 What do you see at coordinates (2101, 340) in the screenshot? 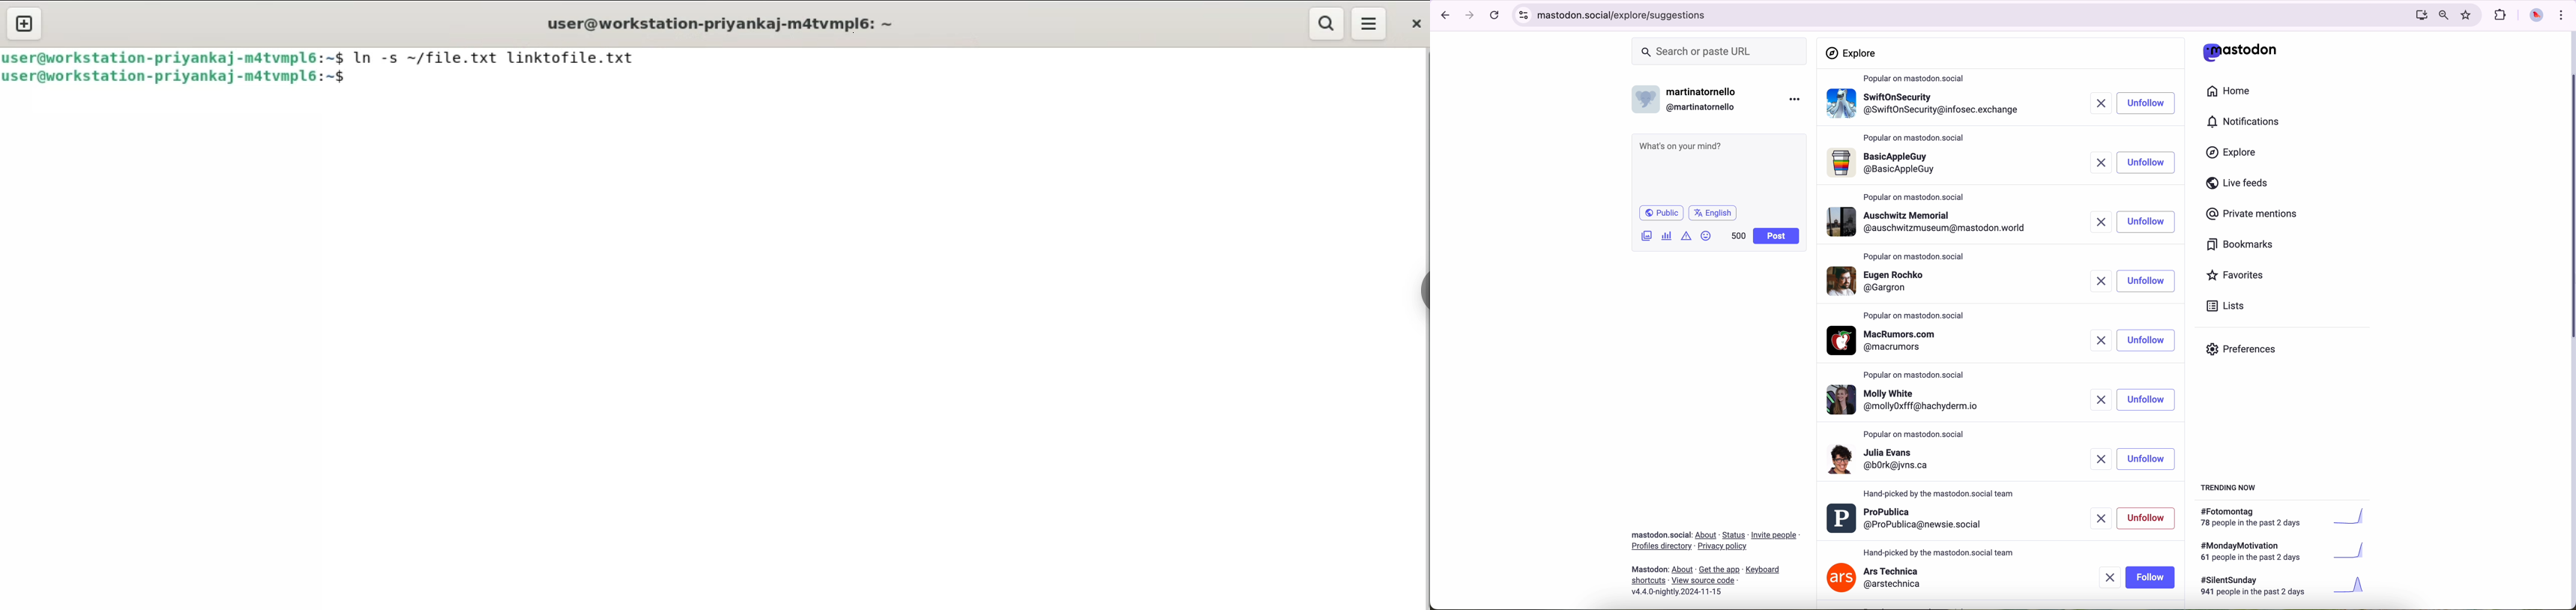
I see `remove` at bounding box center [2101, 340].